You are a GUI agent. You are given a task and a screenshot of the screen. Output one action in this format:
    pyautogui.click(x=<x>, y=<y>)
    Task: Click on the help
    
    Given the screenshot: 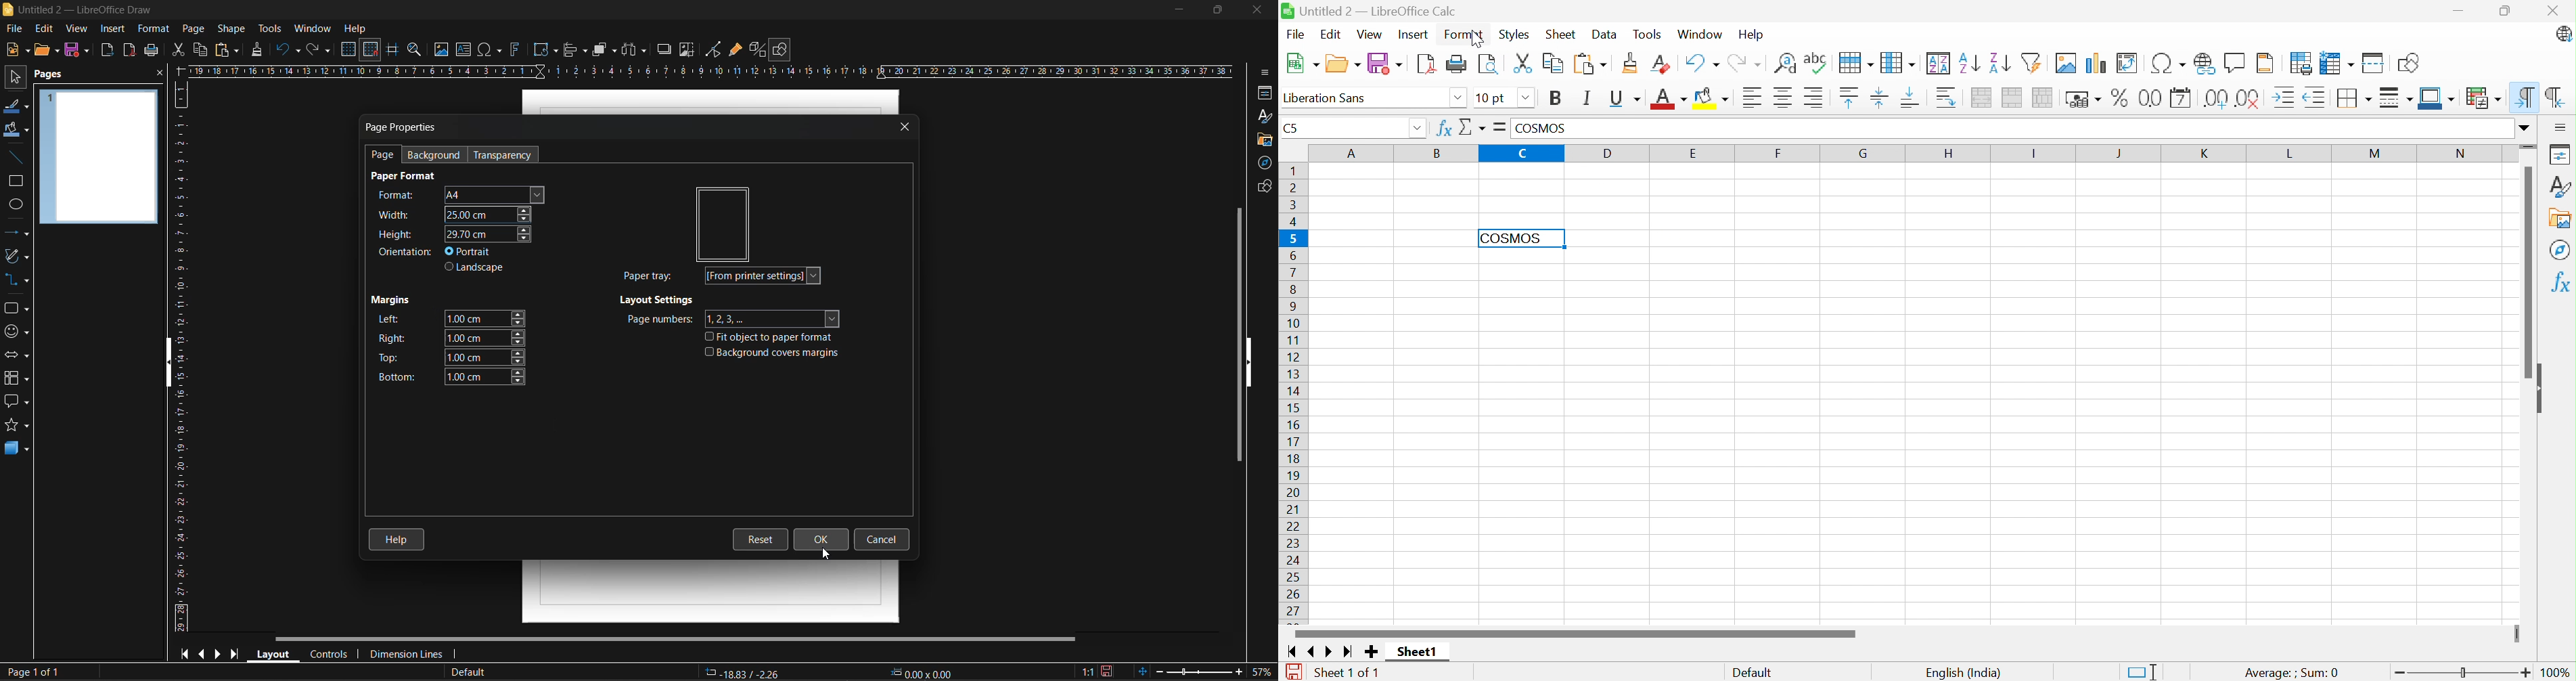 What is the action you would take?
    pyautogui.click(x=398, y=536)
    